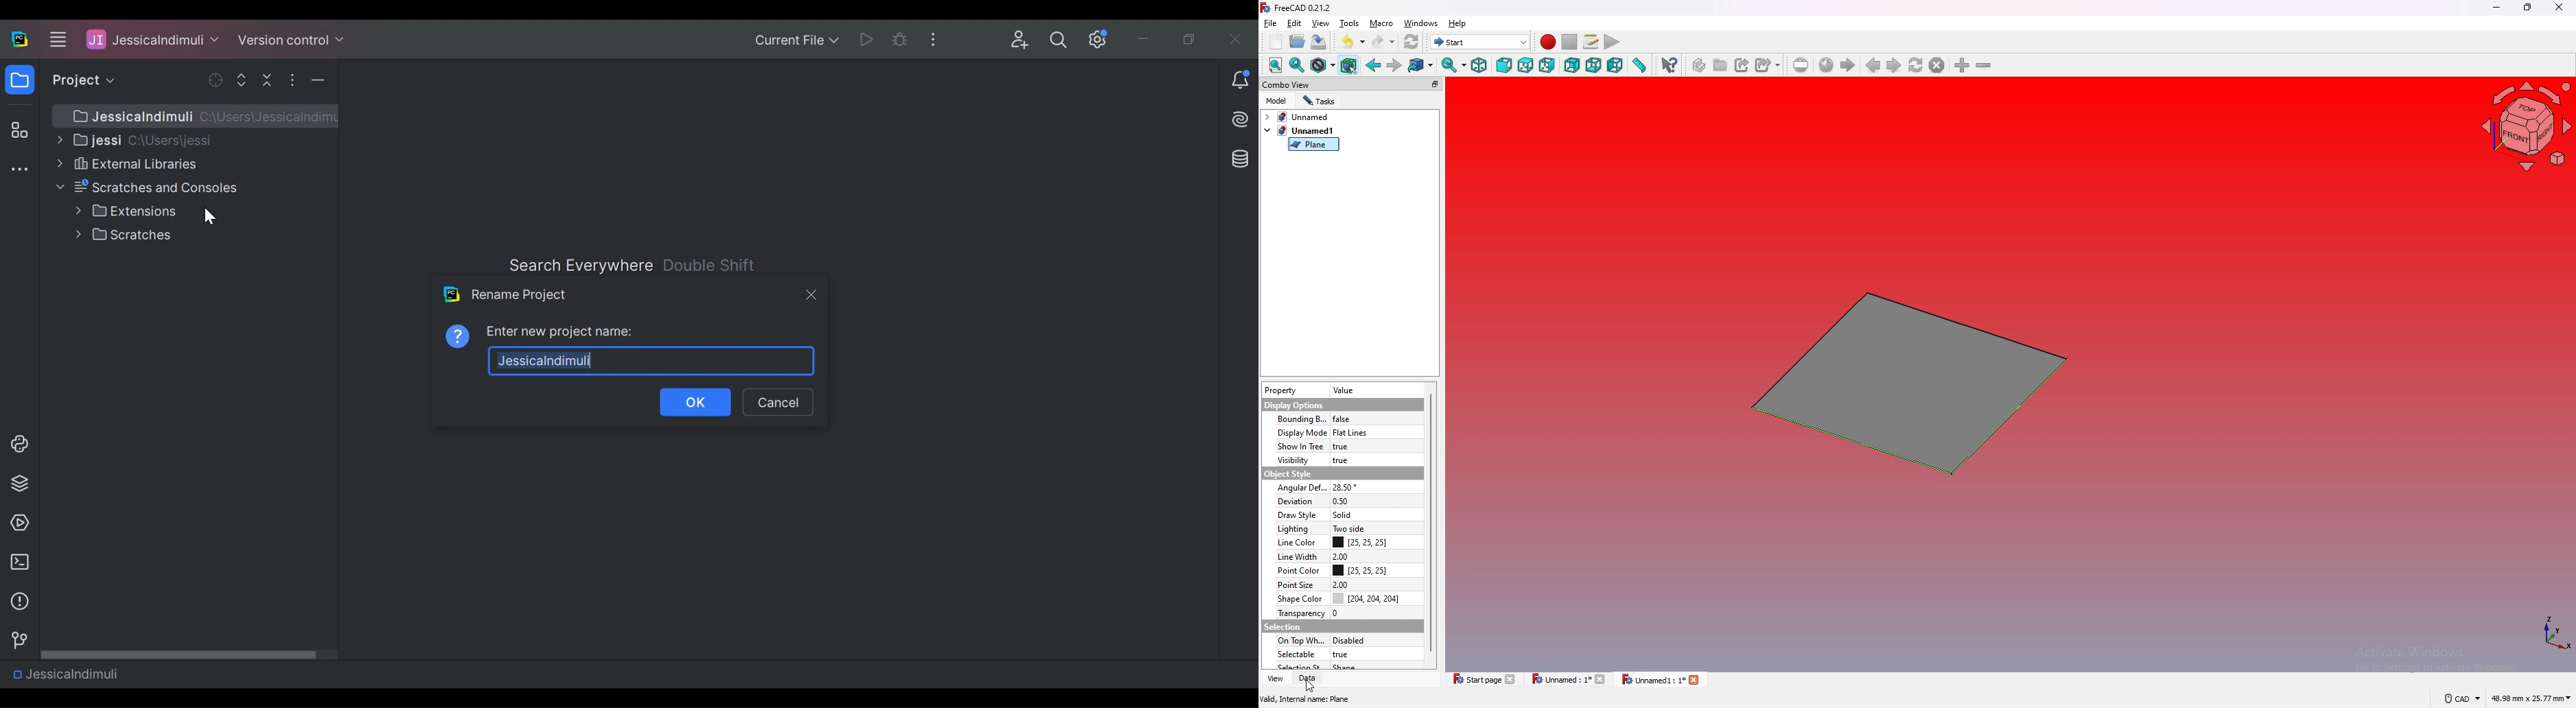 This screenshot has height=728, width=2576. Describe the element at coordinates (1453, 64) in the screenshot. I see `sync view` at that location.